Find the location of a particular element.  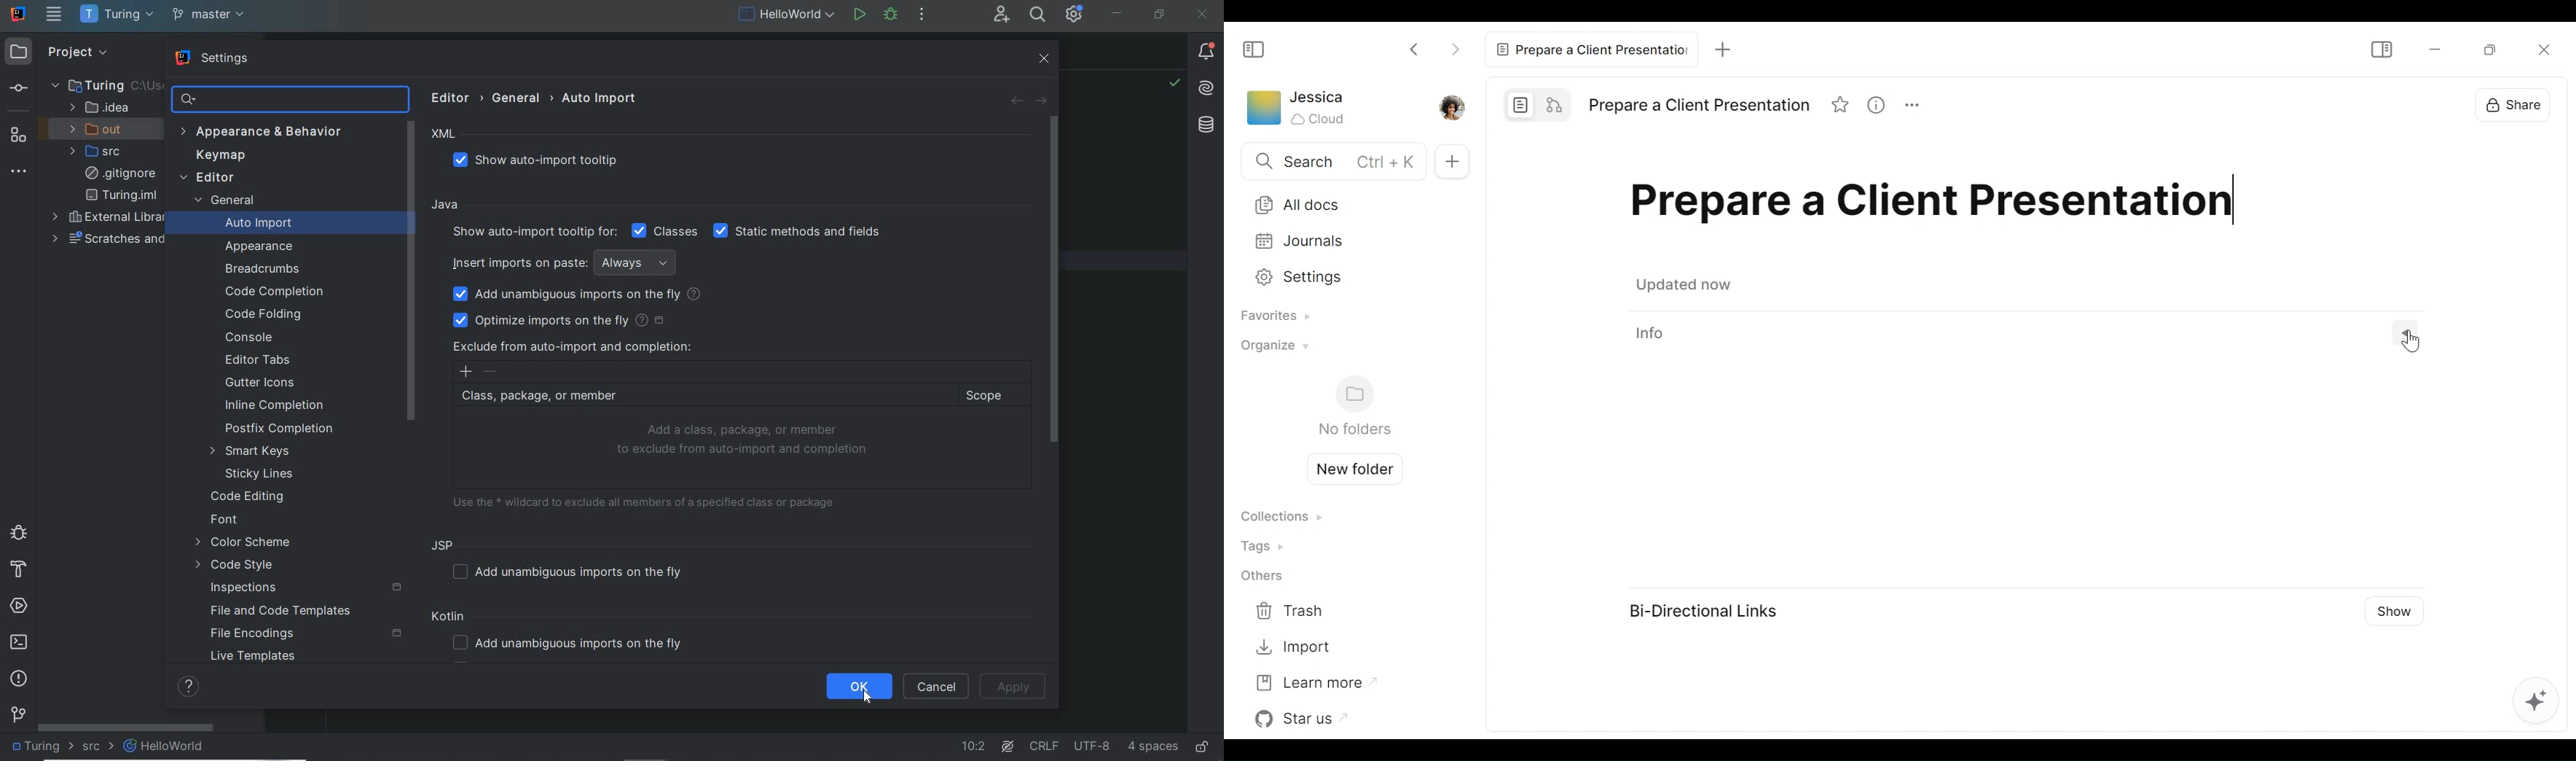

forward is located at coordinates (1040, 101).